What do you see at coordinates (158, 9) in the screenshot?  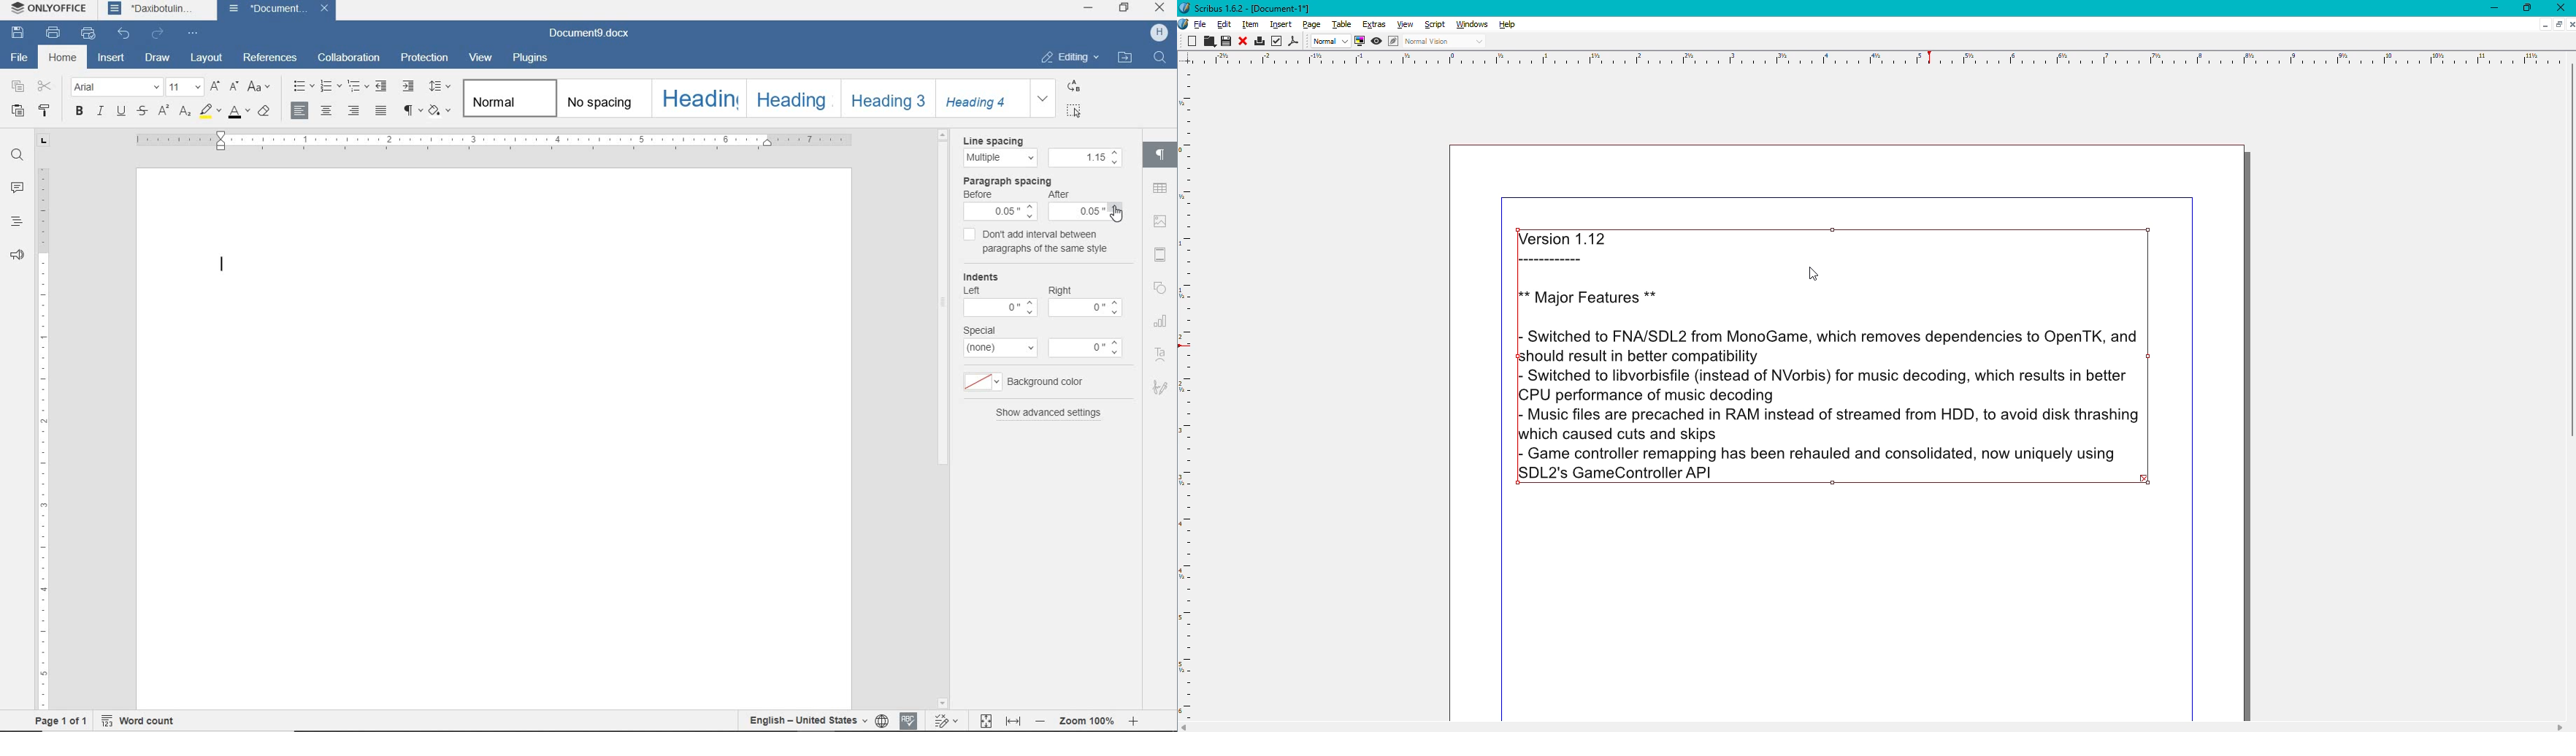 I see `Daxibotulin...` at bounding box center [158, 9].